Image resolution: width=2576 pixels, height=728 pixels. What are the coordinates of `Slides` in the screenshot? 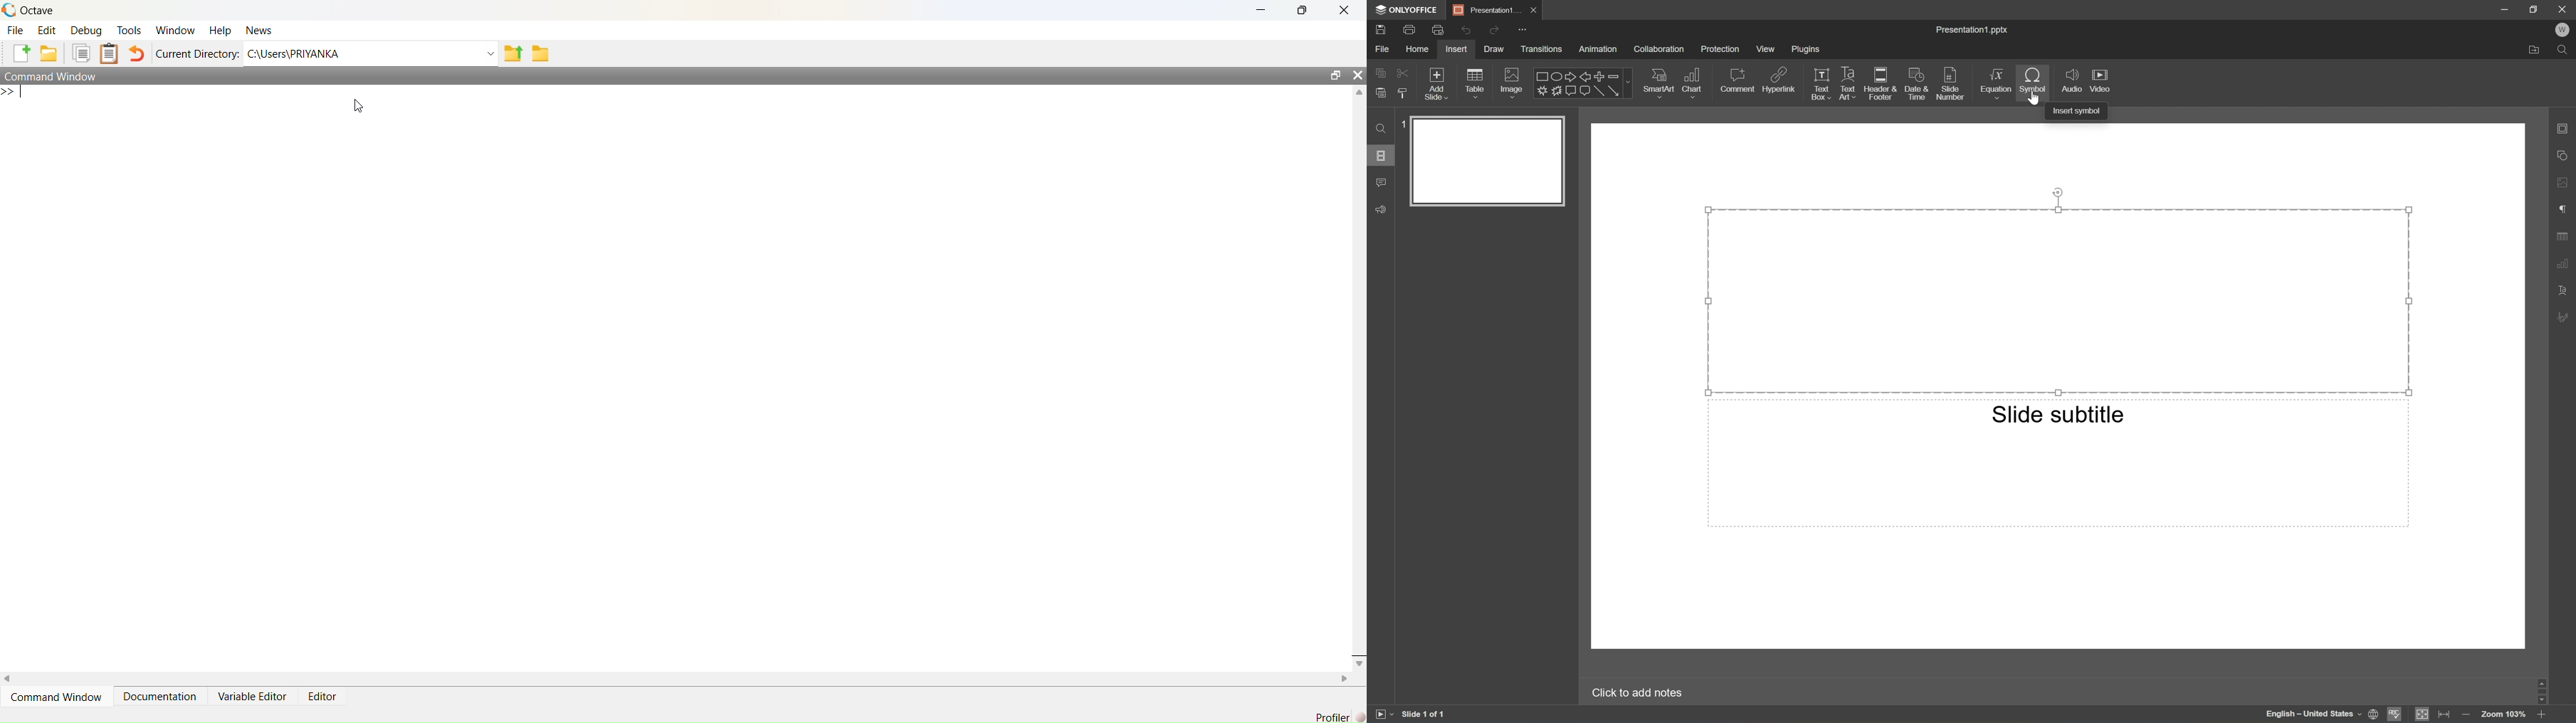 It's located at (1381, 156).